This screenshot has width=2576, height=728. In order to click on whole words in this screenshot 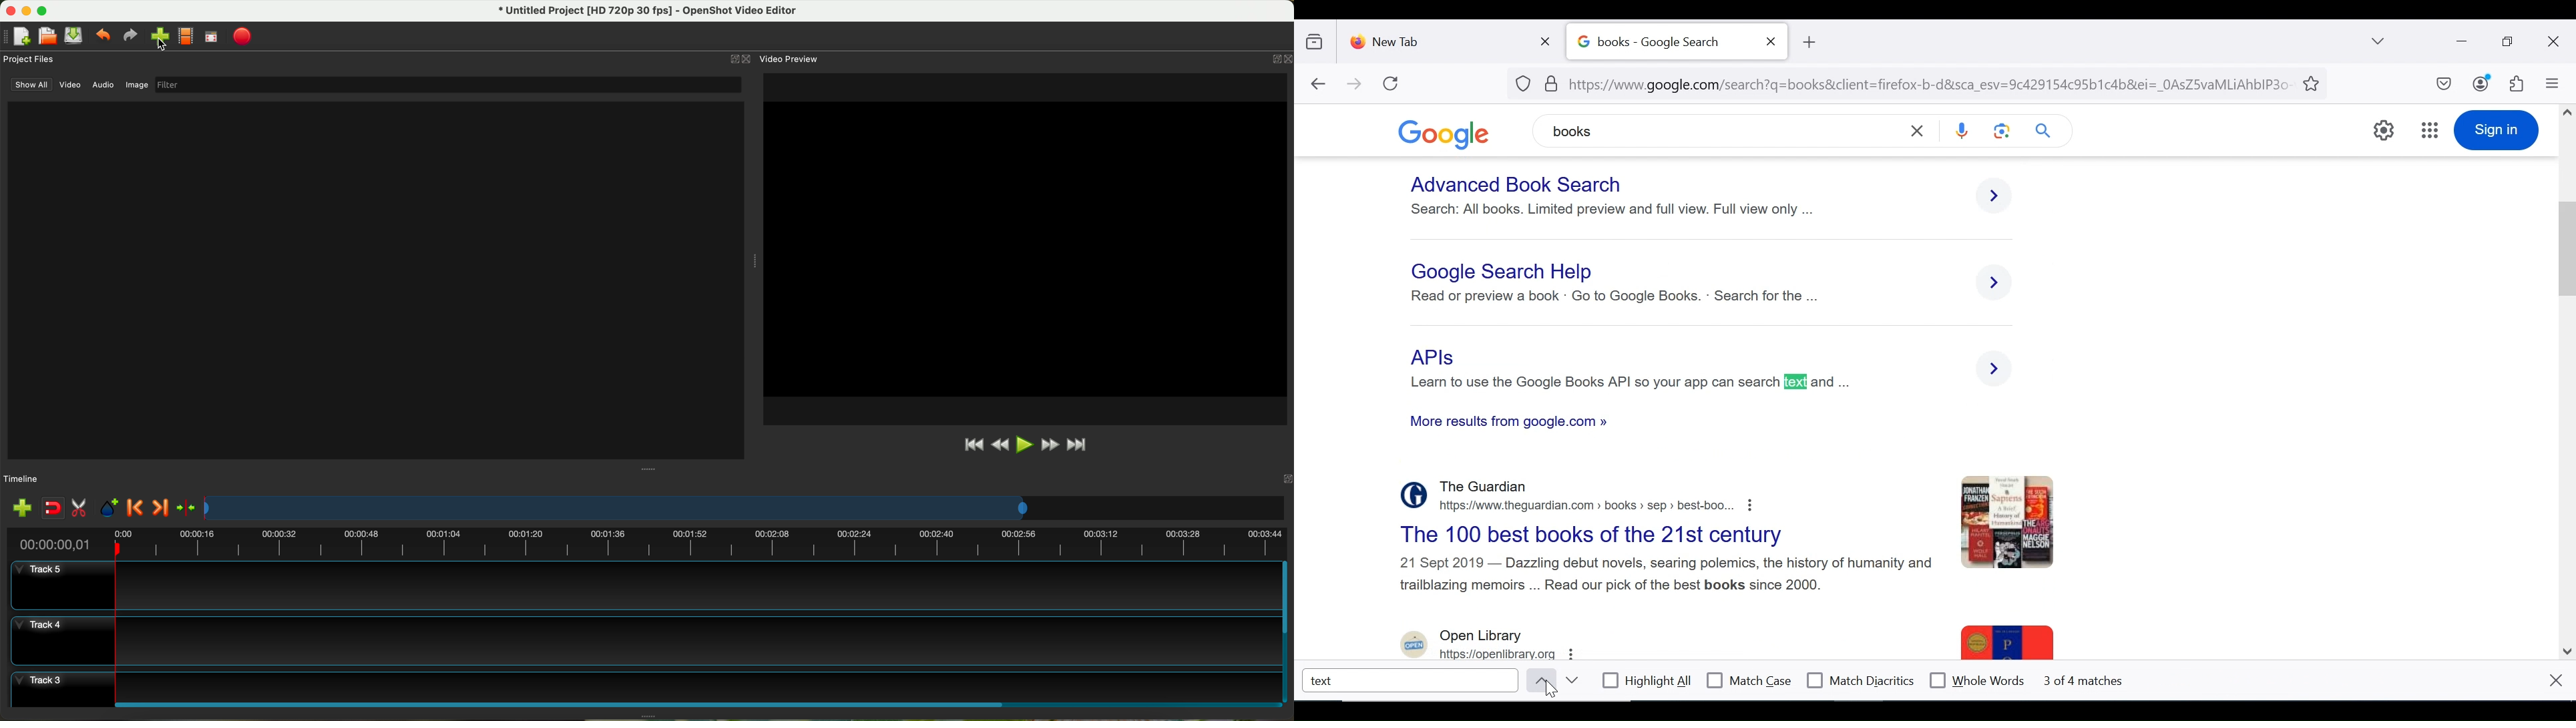, I will do `click(1976, 679)`.